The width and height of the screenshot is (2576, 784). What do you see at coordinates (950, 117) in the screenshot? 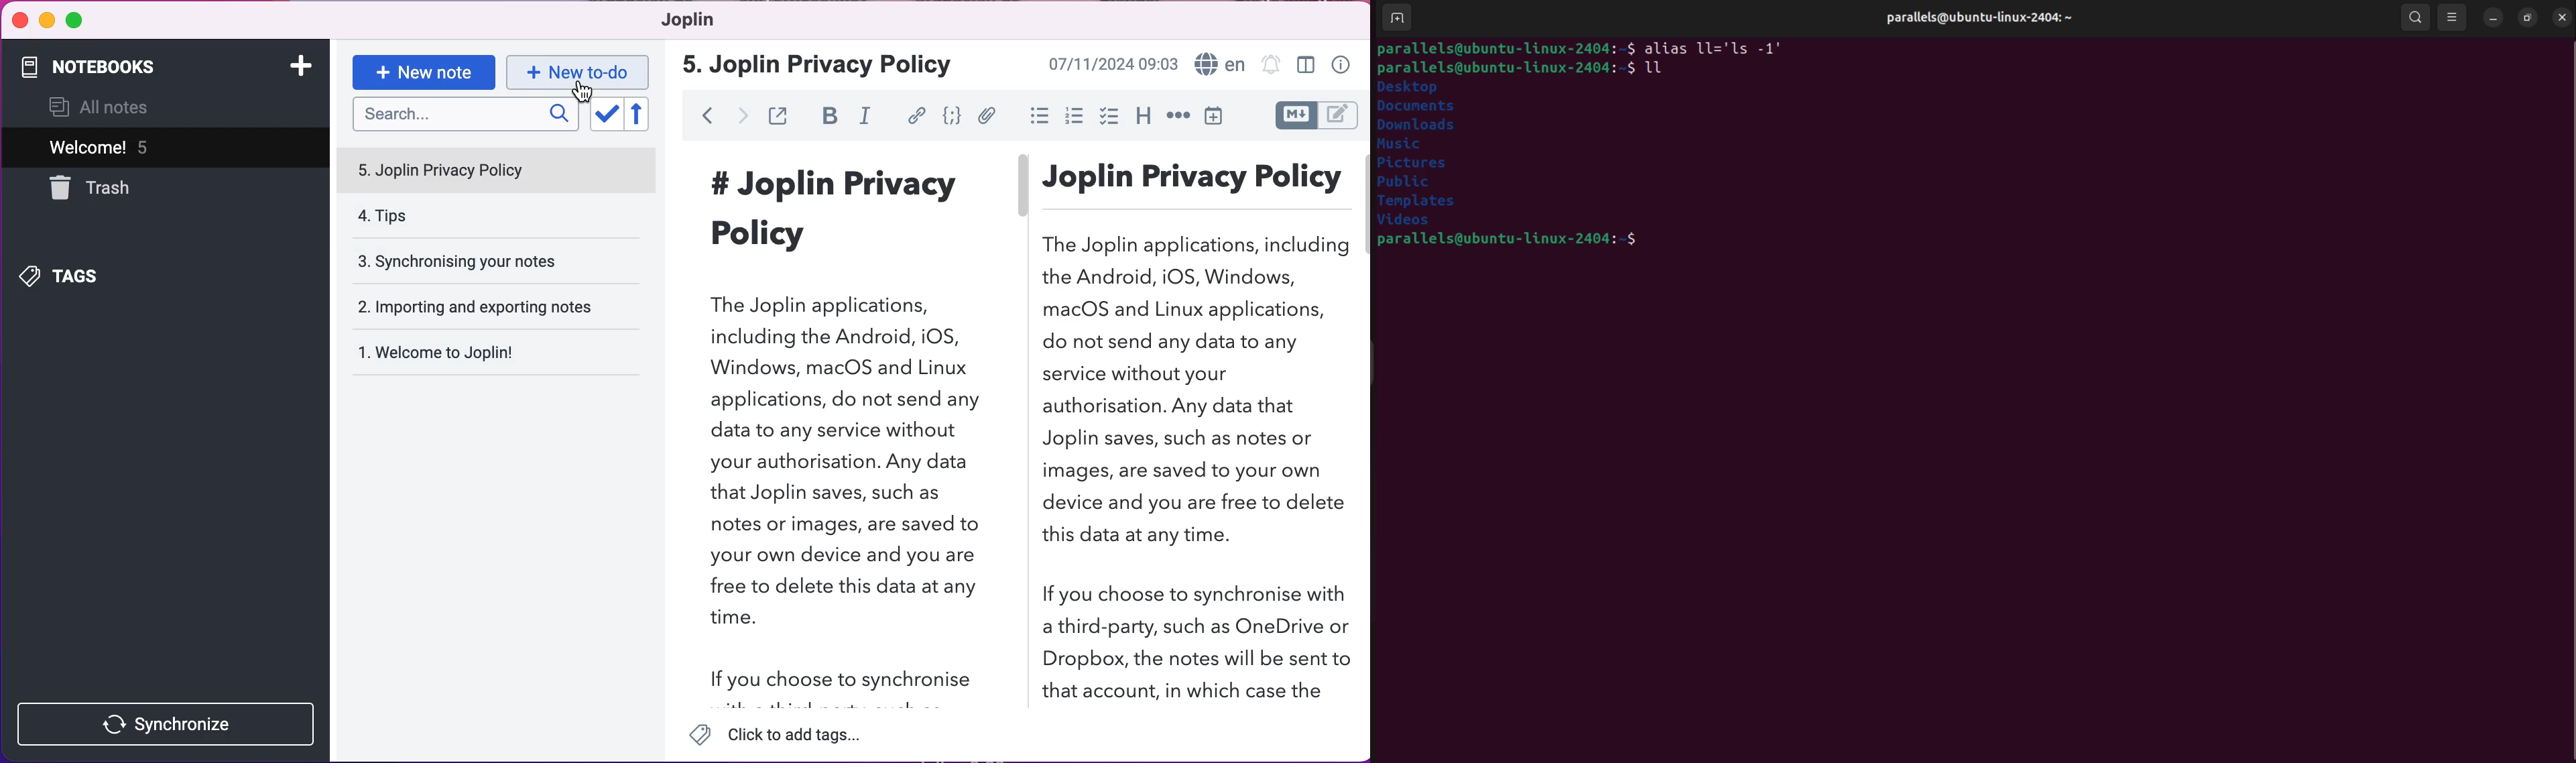
I see `code` at bounding box center [950, 117].